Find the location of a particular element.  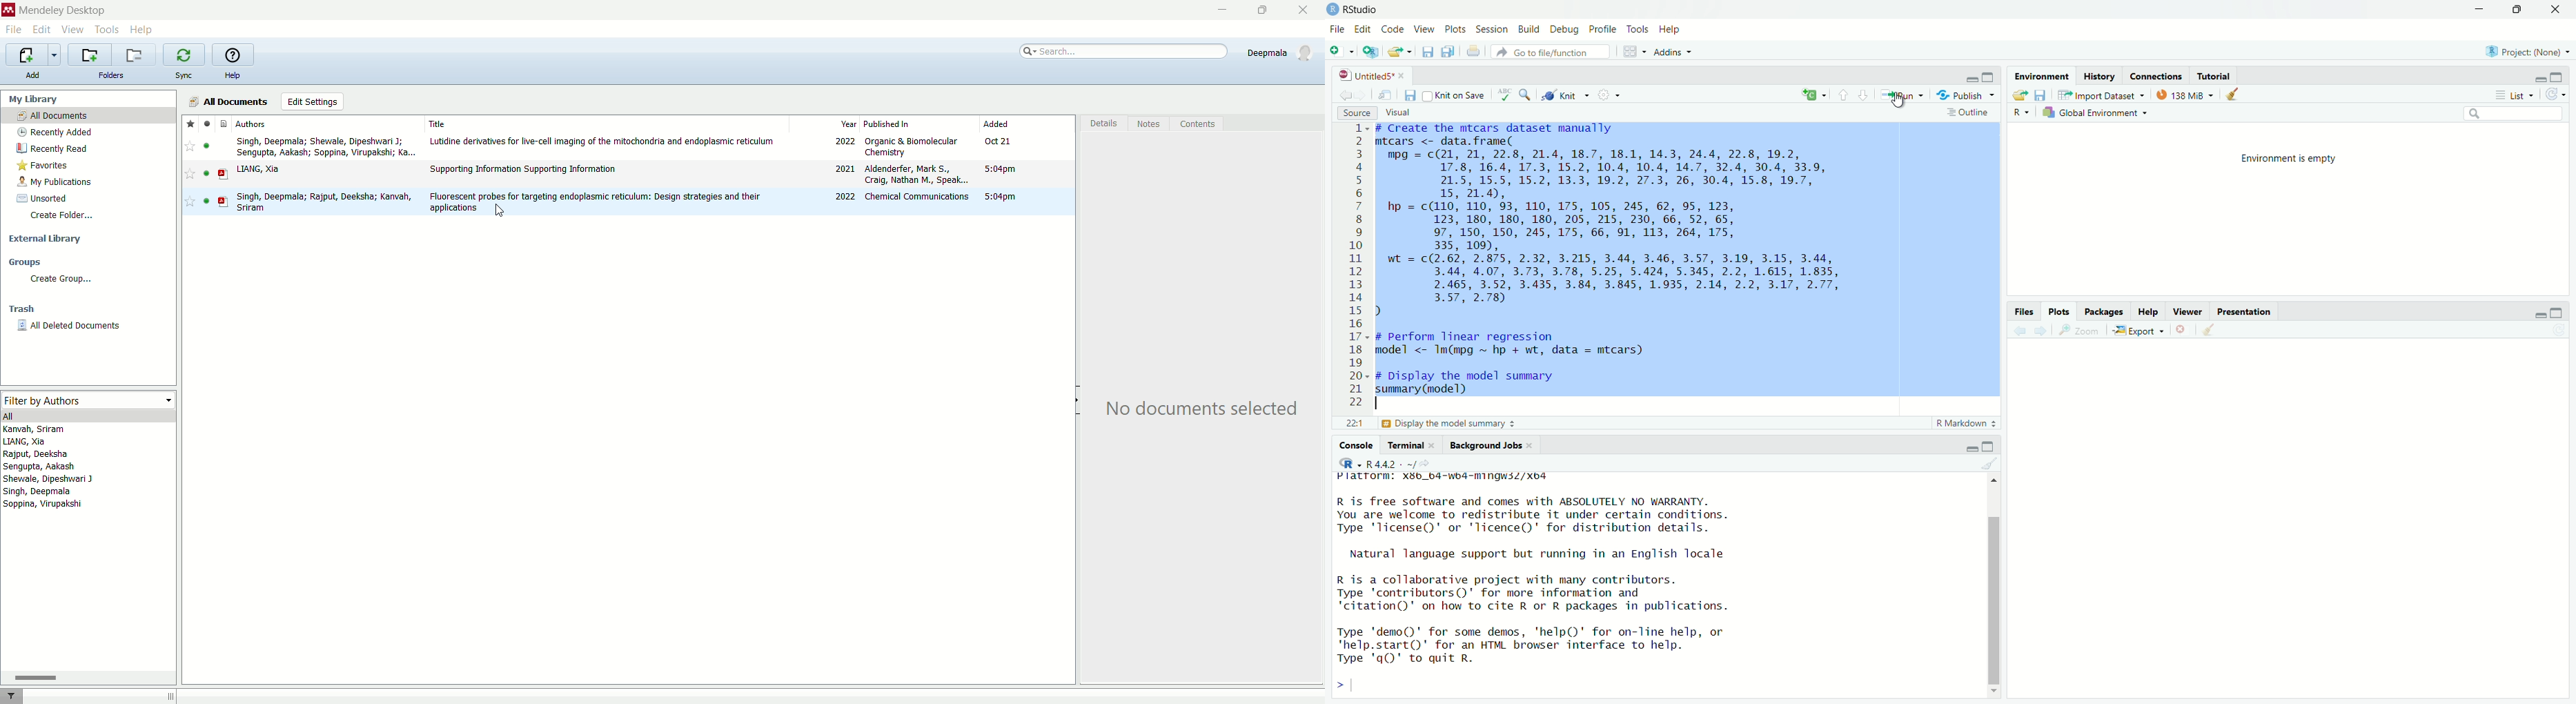

open is located at coordinates (2020, 96).